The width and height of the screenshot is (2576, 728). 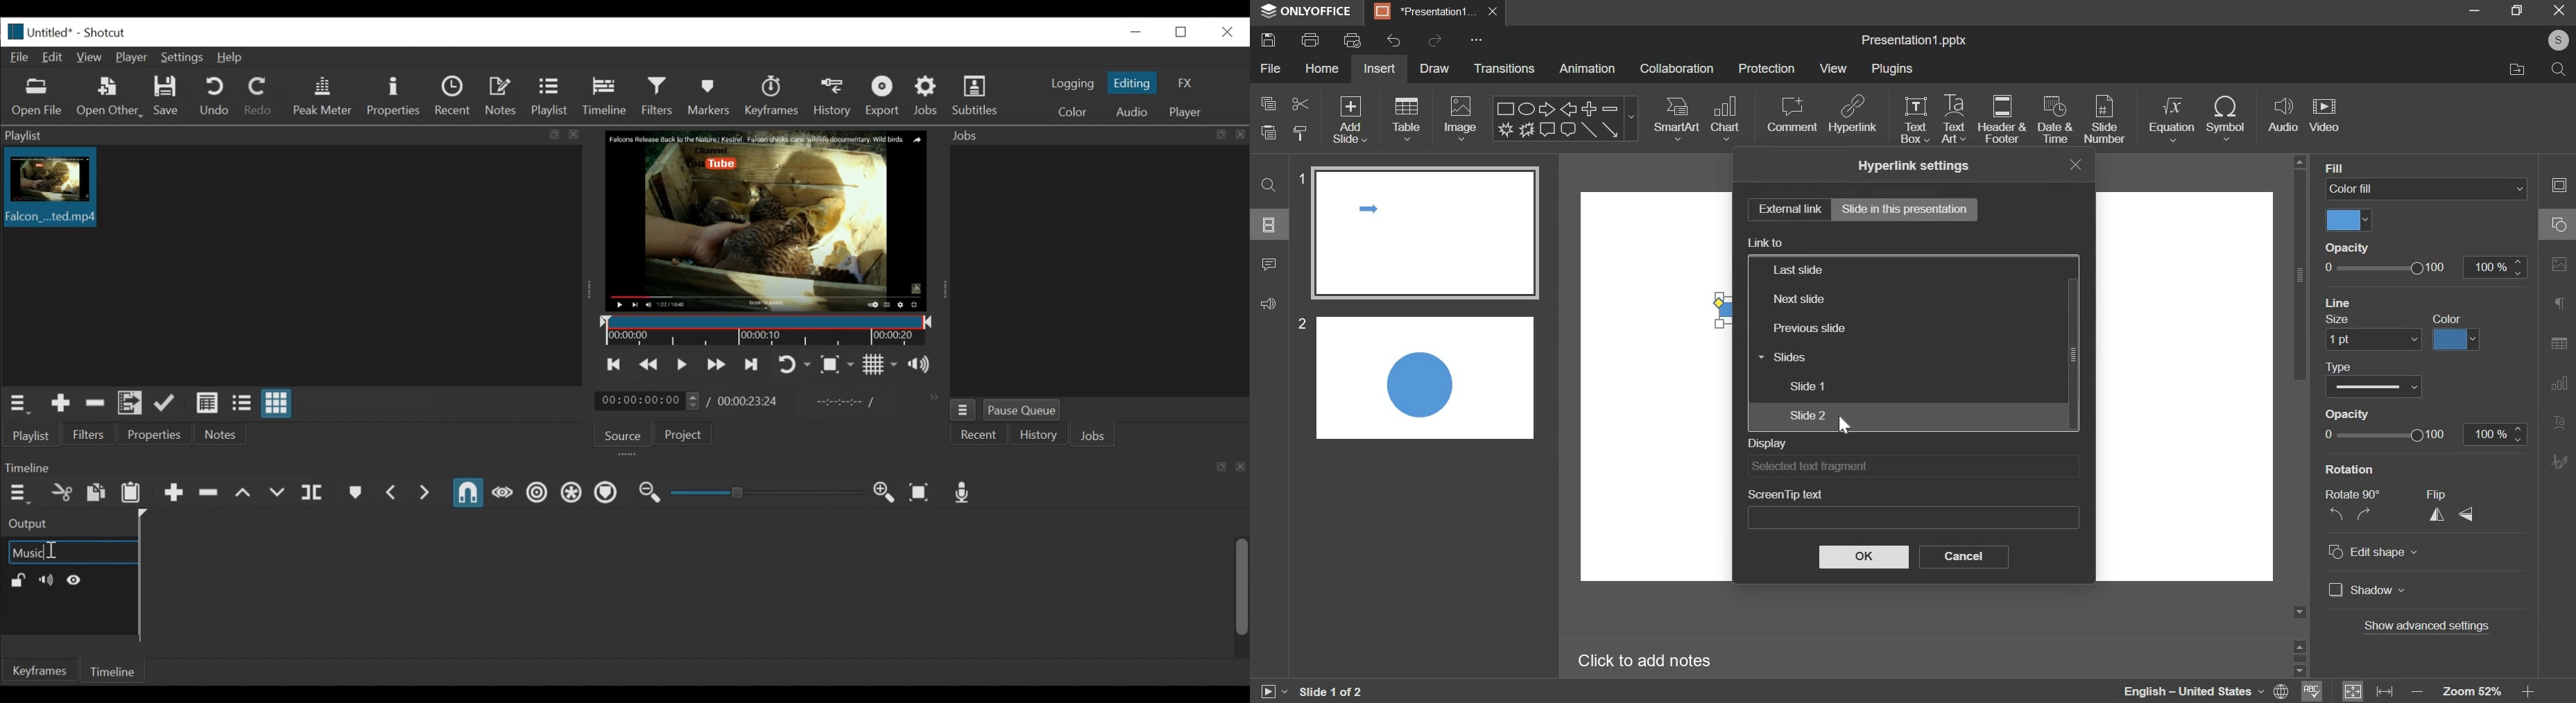 What do you see at coordinates (2285, 119) in the screenshot?
I see `audio` at bounding box center [2285, 119].